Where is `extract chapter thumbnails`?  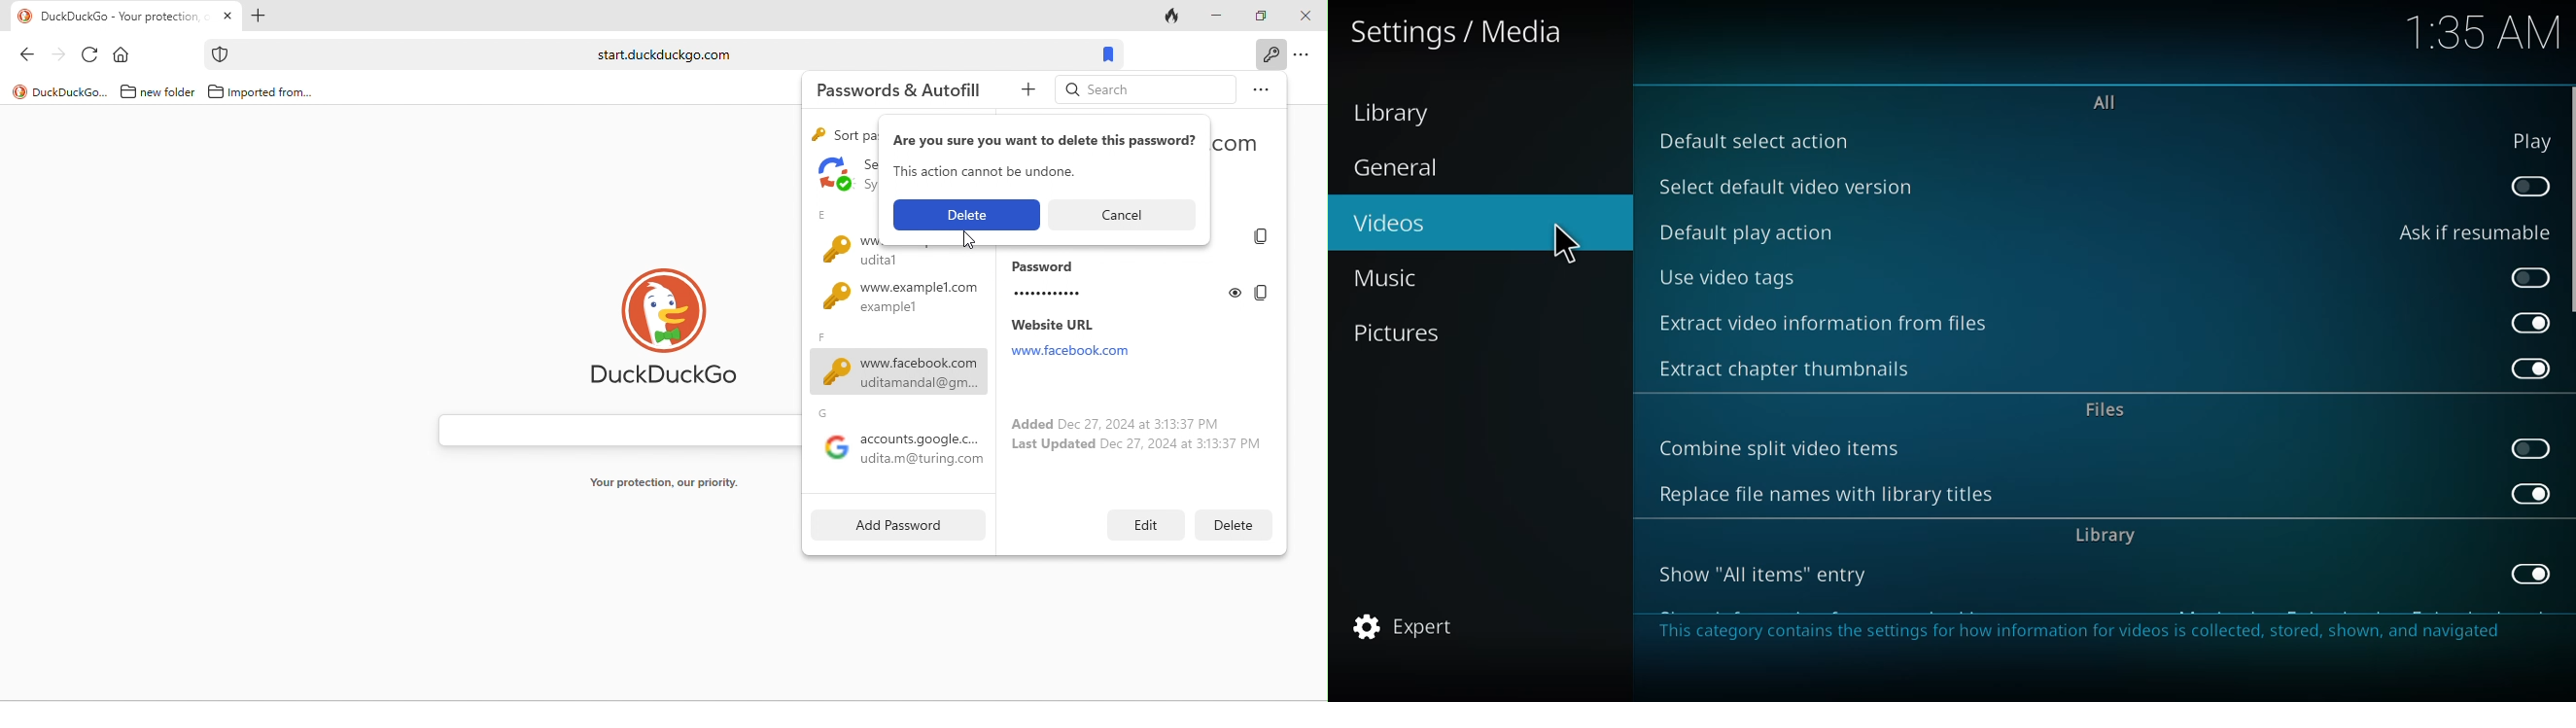
extract chapter thumbnails is located at coordinates (1796, 367).